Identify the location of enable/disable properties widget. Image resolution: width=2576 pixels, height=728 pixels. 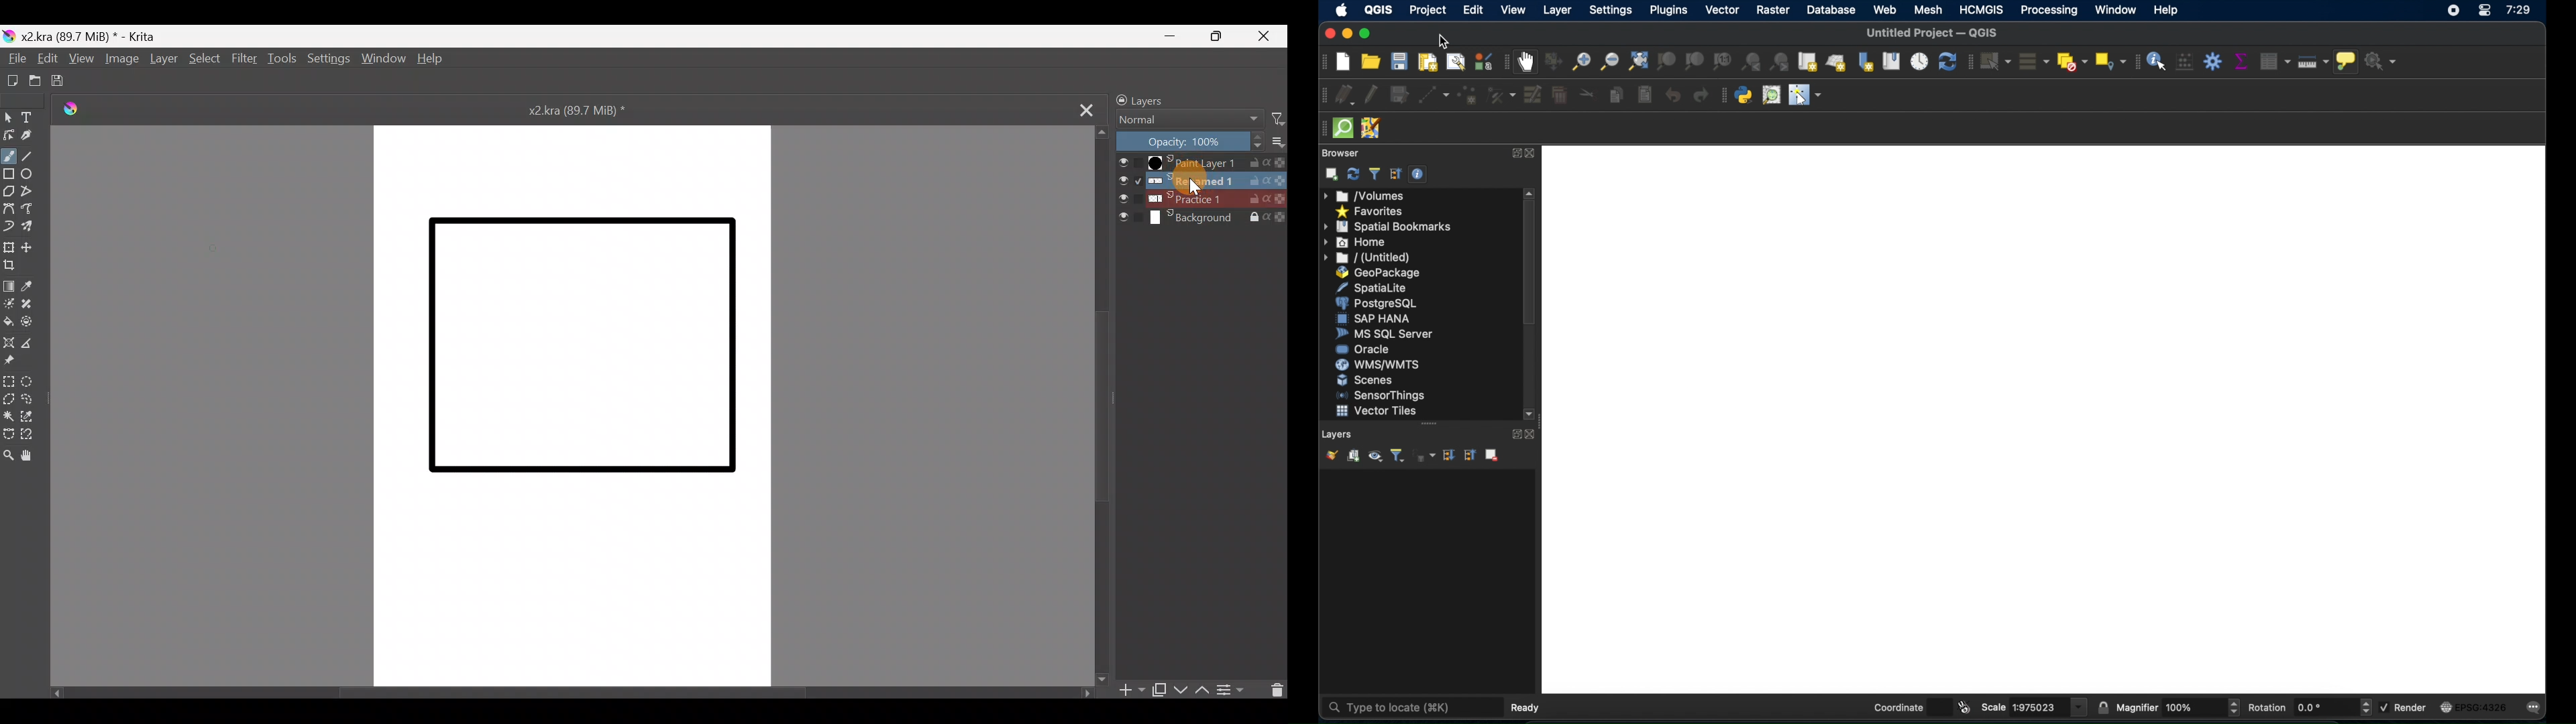
(1420, 176).